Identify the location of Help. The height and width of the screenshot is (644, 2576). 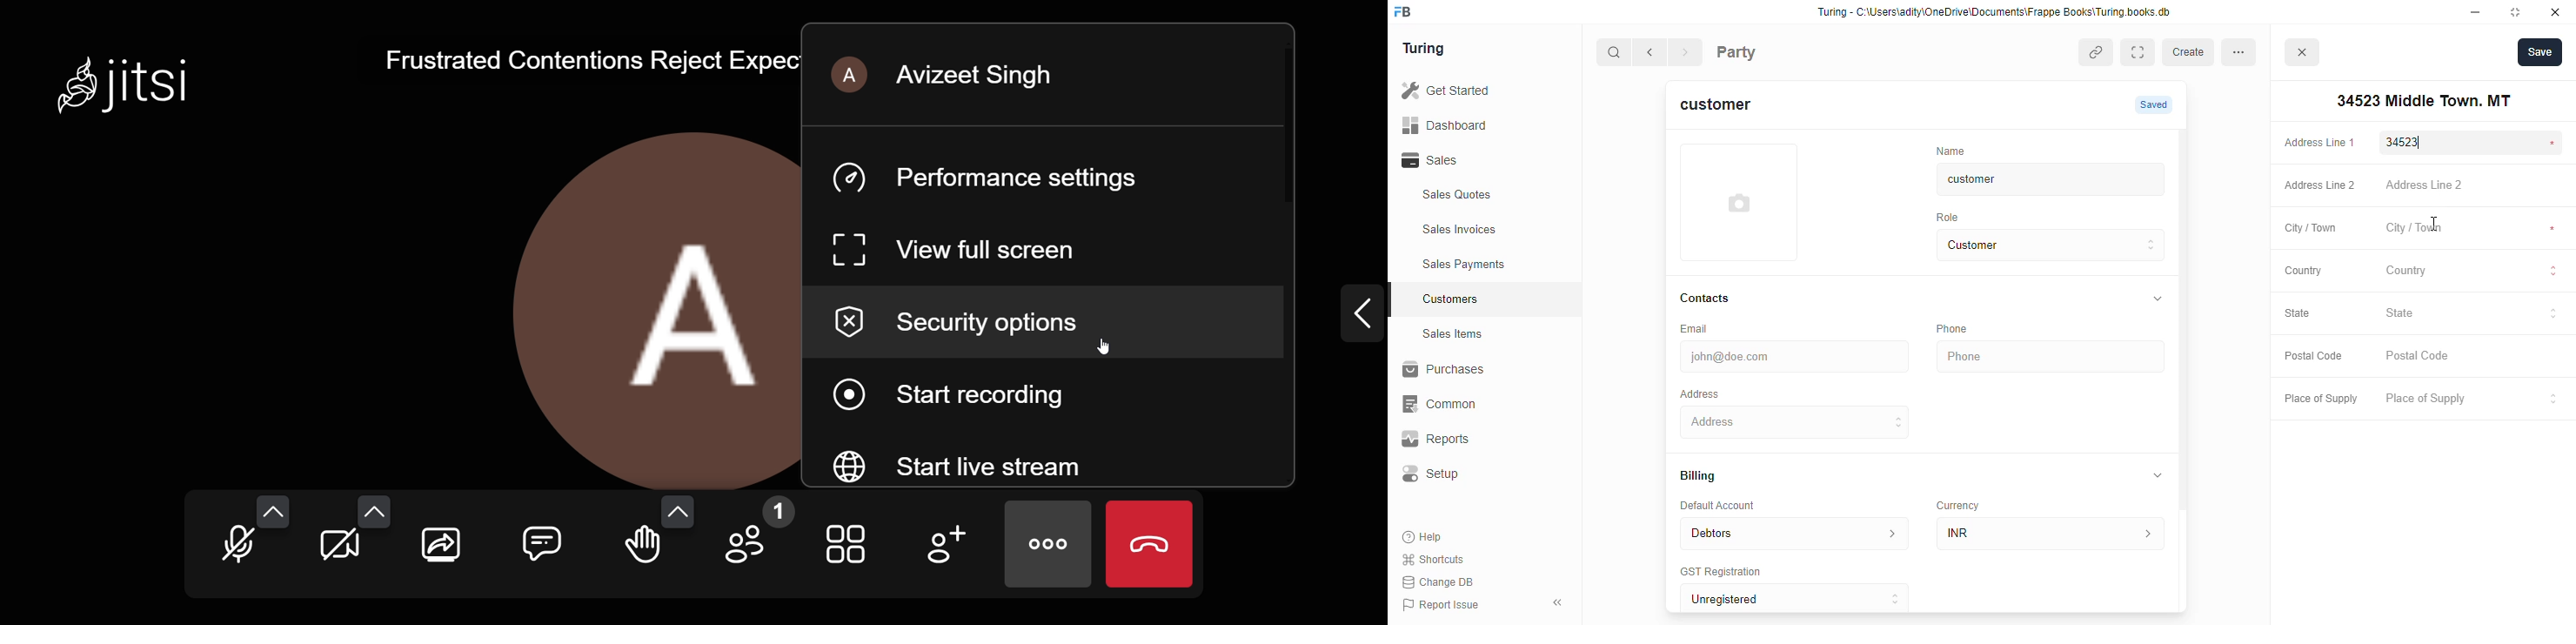
(1424, 538).